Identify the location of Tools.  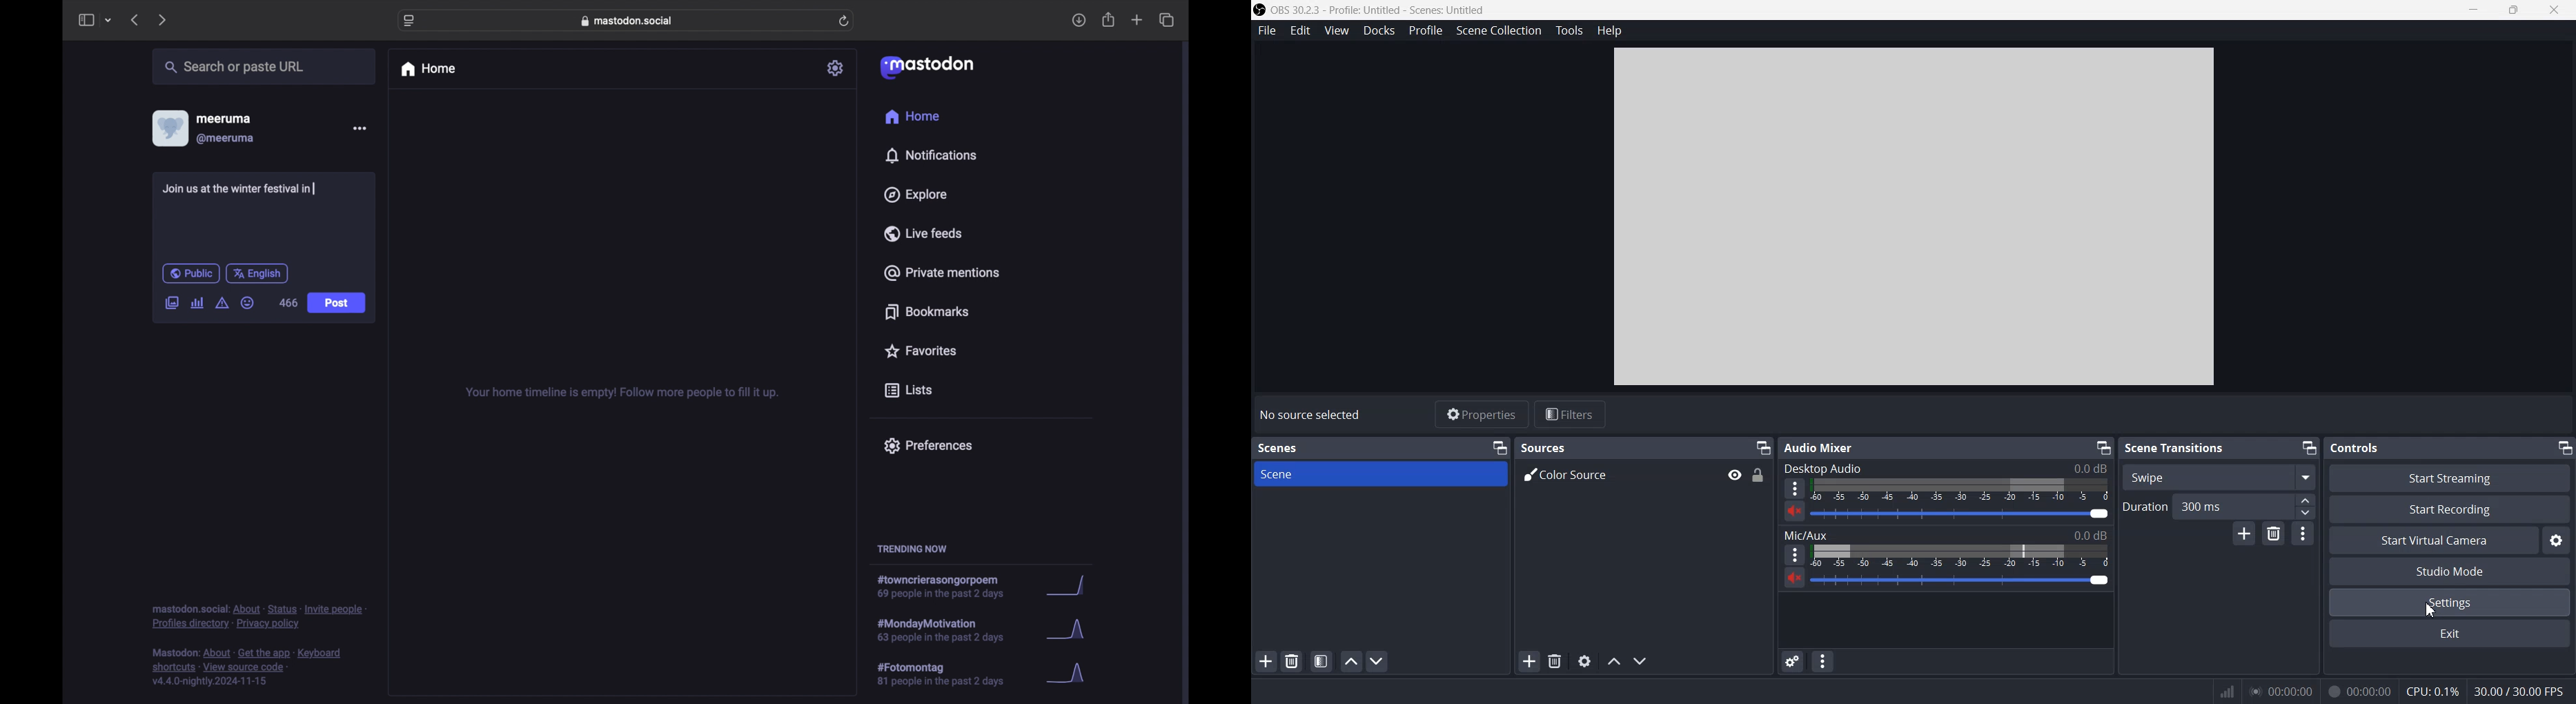
(1569, 30).